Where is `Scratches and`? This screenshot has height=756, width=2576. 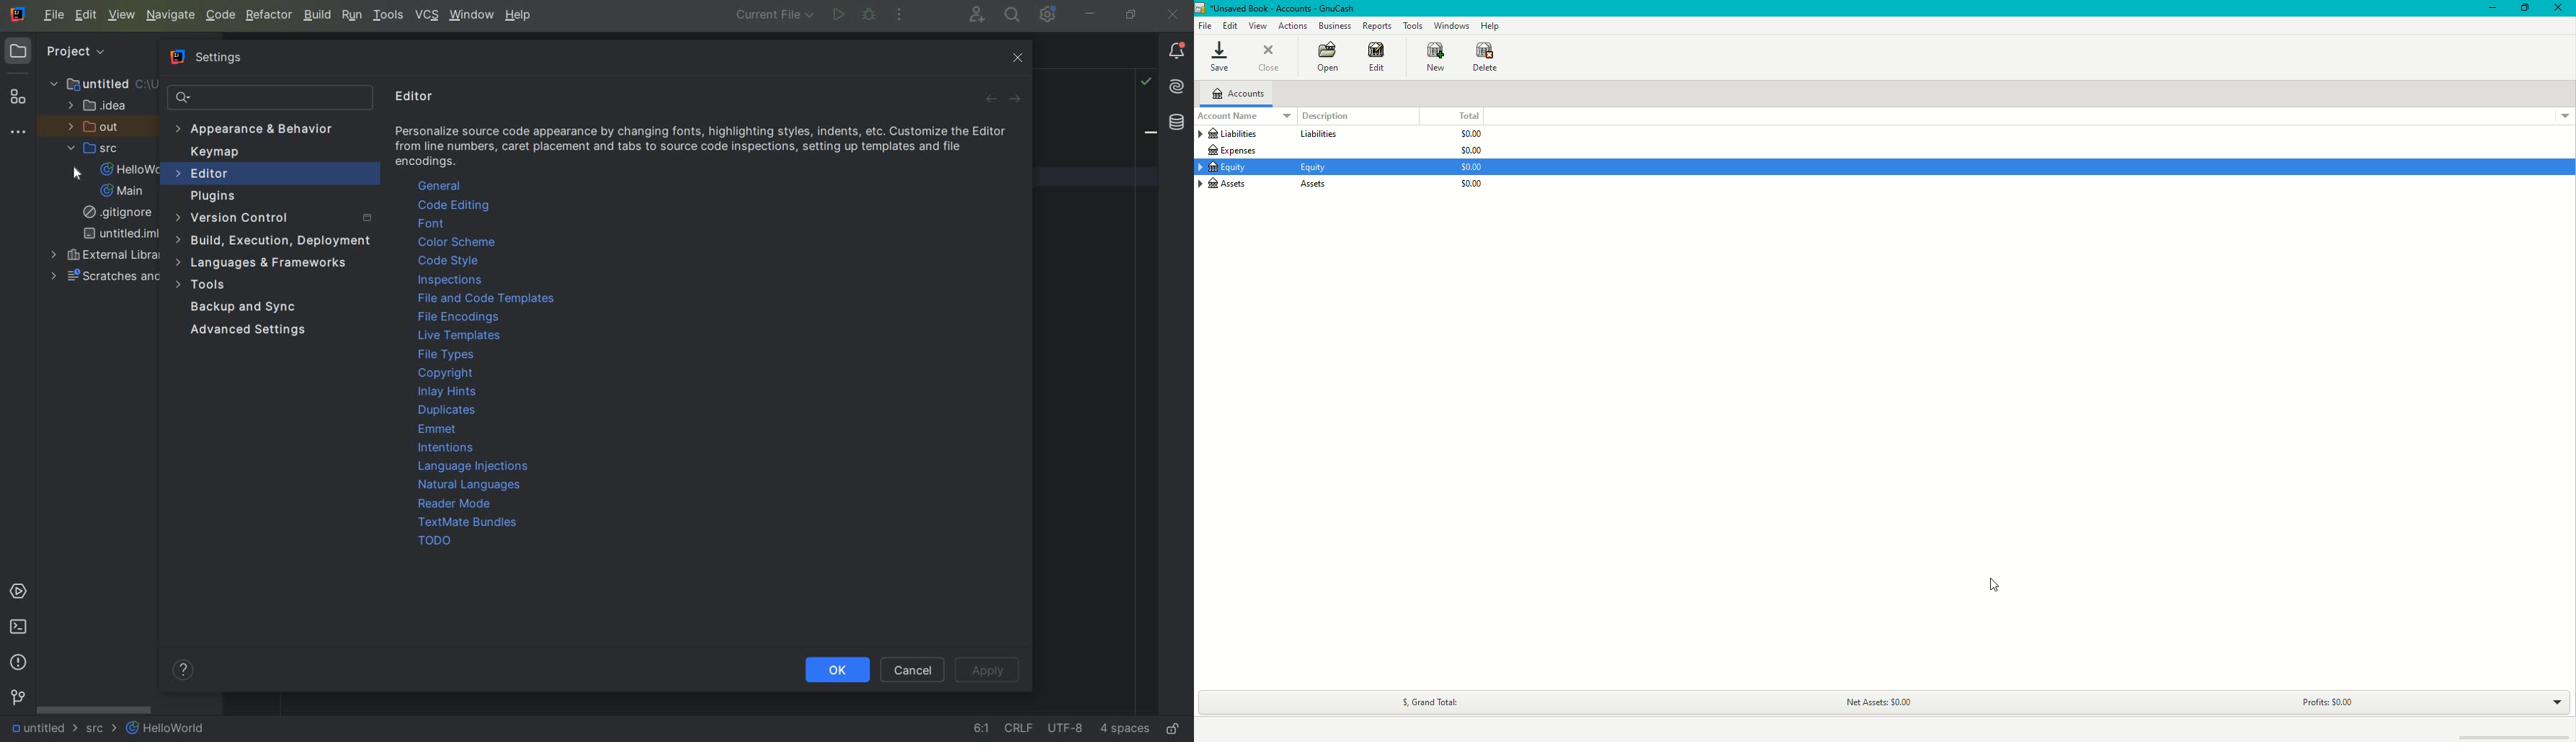
Scratches and is located at coordinates (105, 279).